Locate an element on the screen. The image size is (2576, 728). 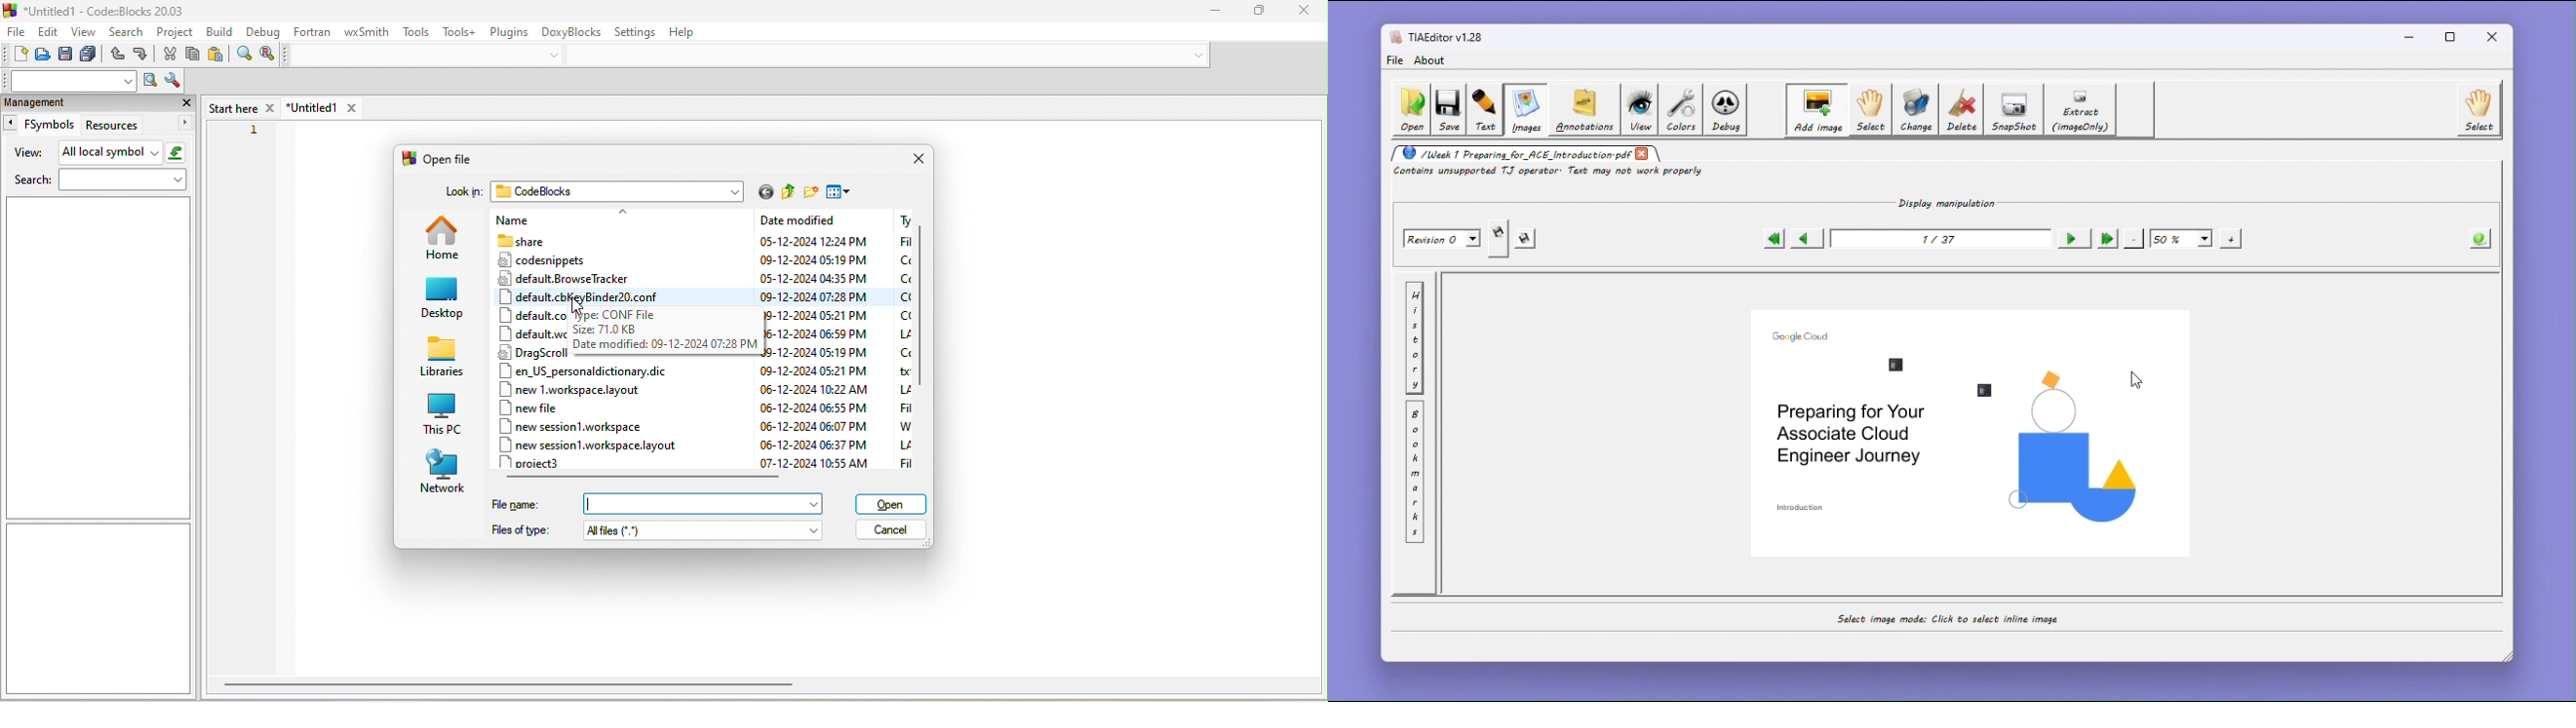
horizontal bar is located at coordinates (652, 476).